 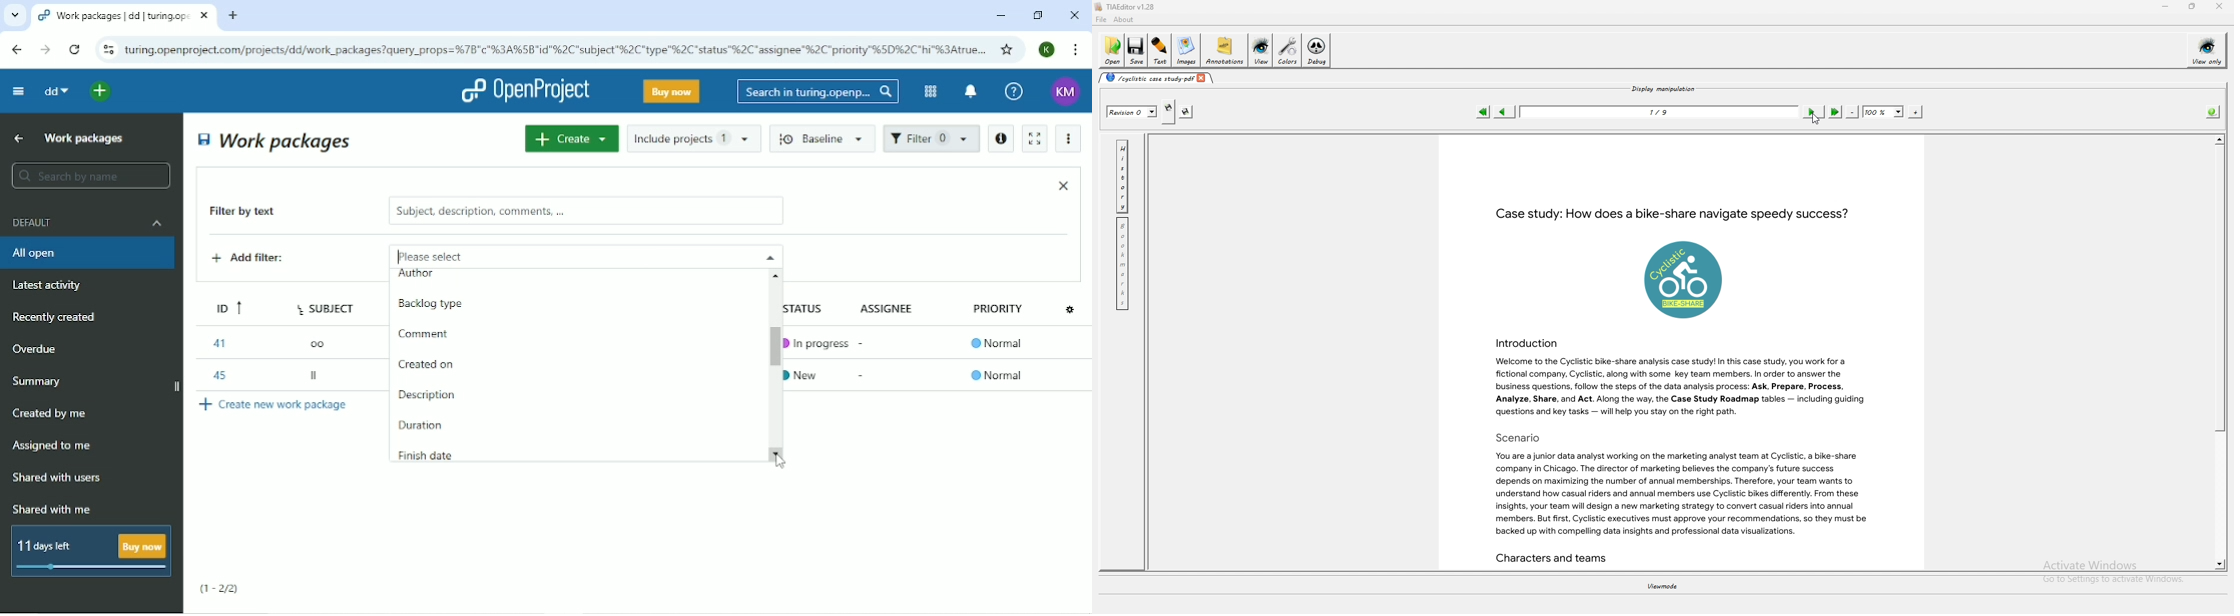 What do you see at coordinates (863, 375) in the screenshot?
I see `-` at bounding box center [863, 375].